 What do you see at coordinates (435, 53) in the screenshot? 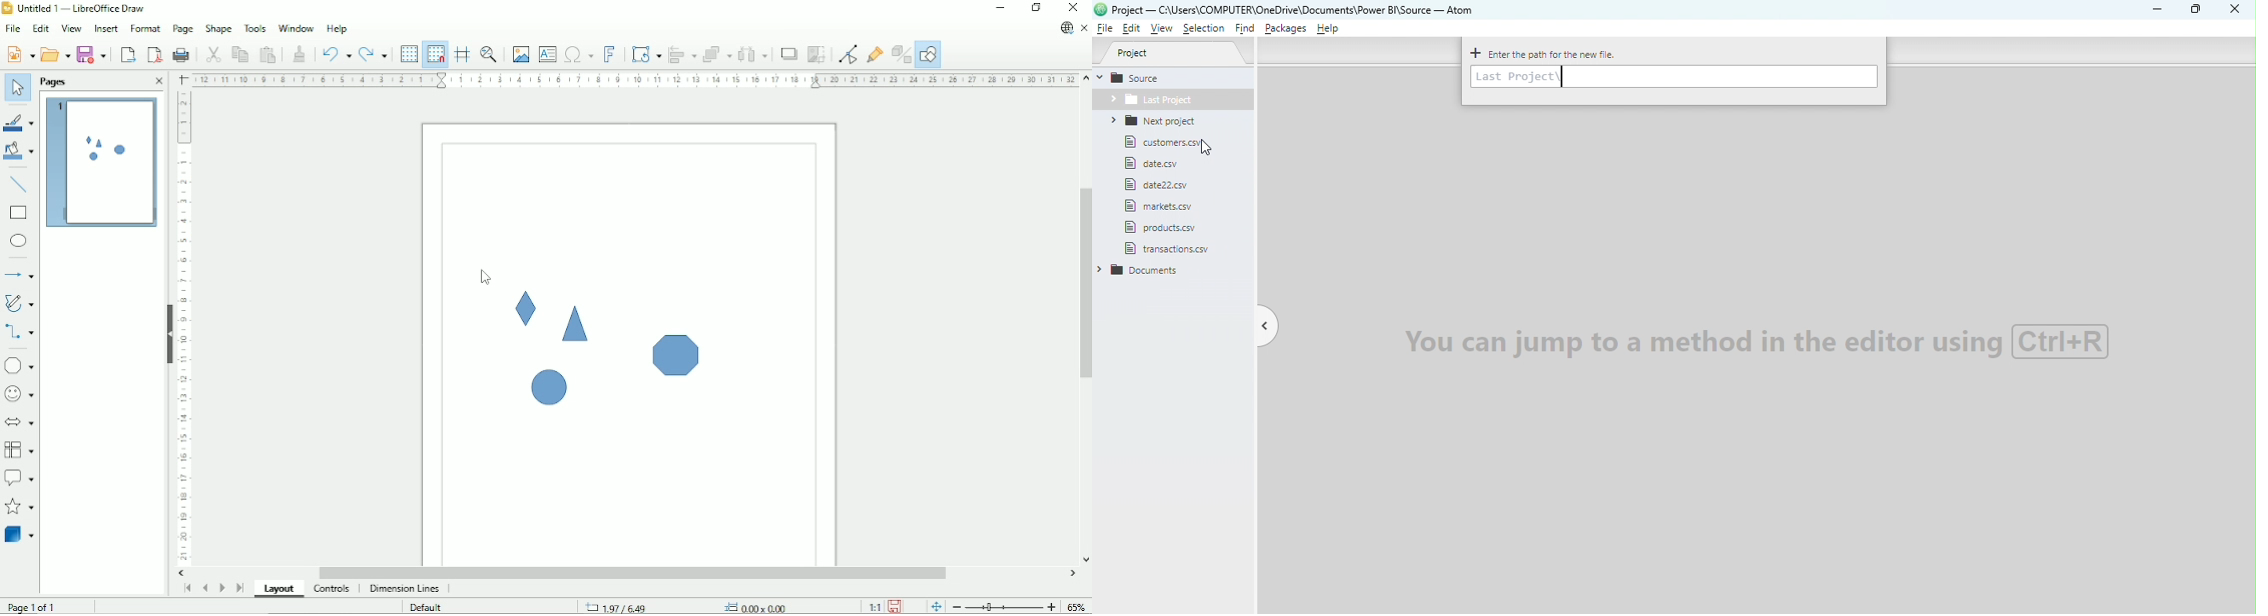
I see `Snap to grid` at bounding box center [435, 53].